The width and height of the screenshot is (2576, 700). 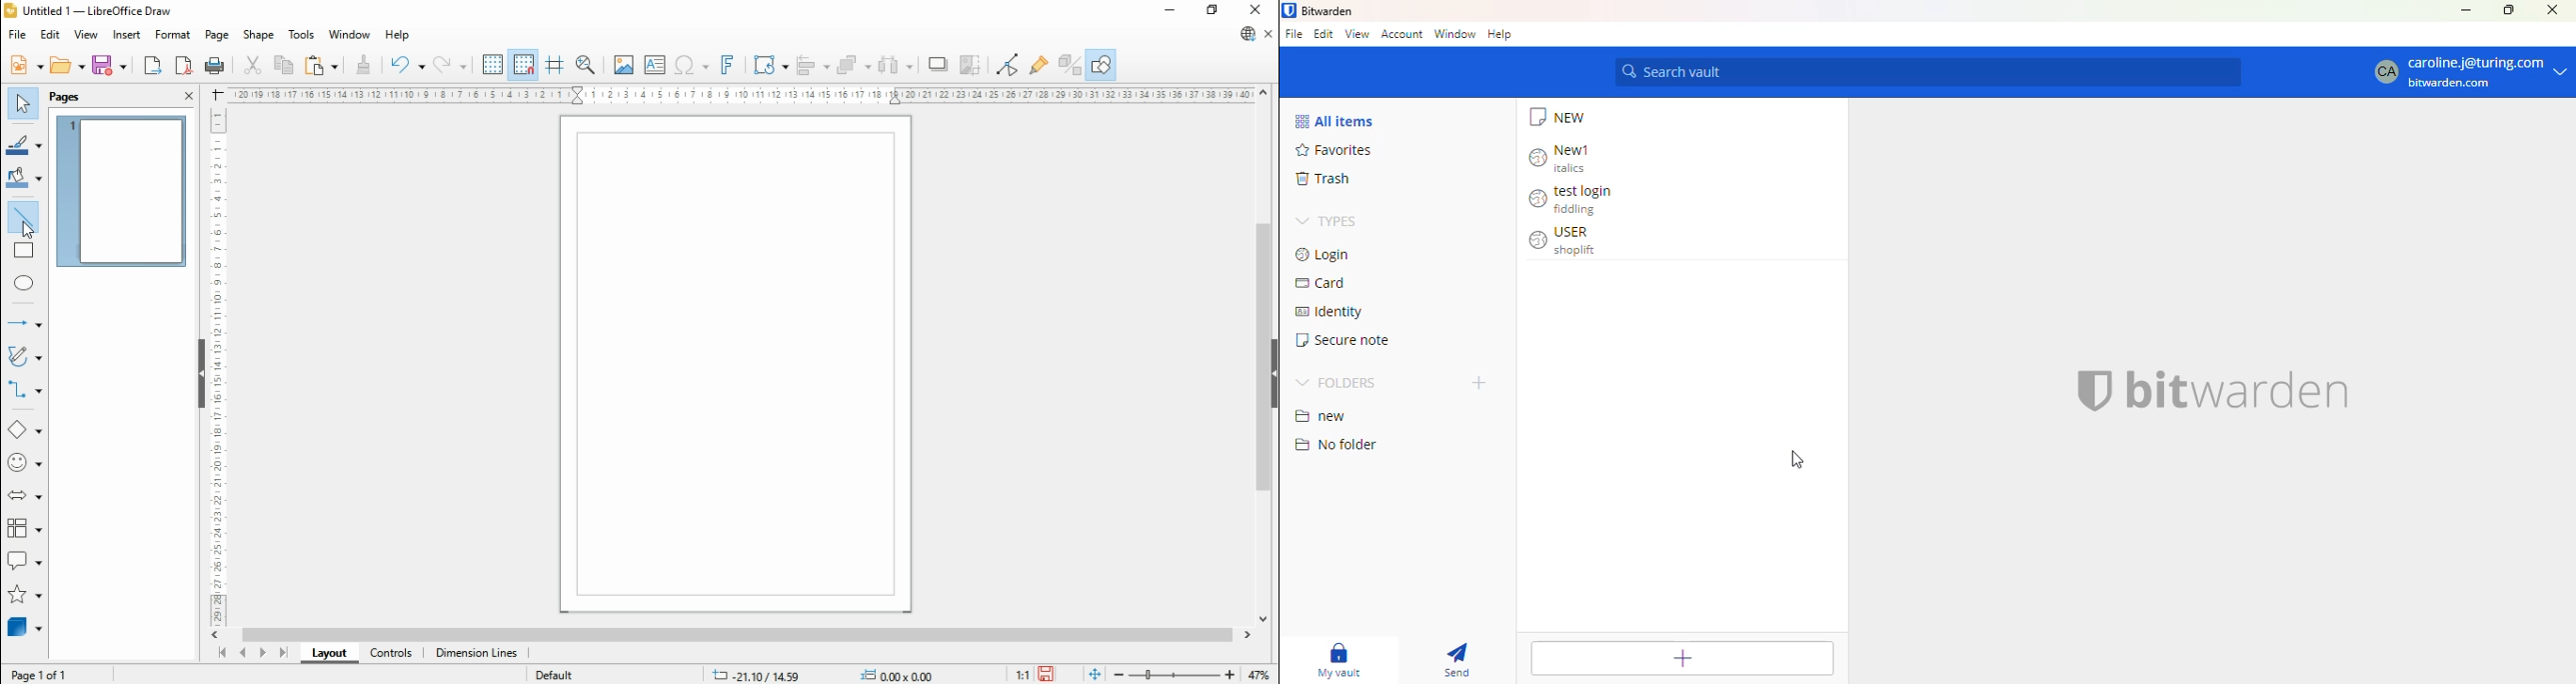 What do you see at coordinates (586, 64) in the screenshot?
I see `pan and zoom` at bounding box center [586, 64].